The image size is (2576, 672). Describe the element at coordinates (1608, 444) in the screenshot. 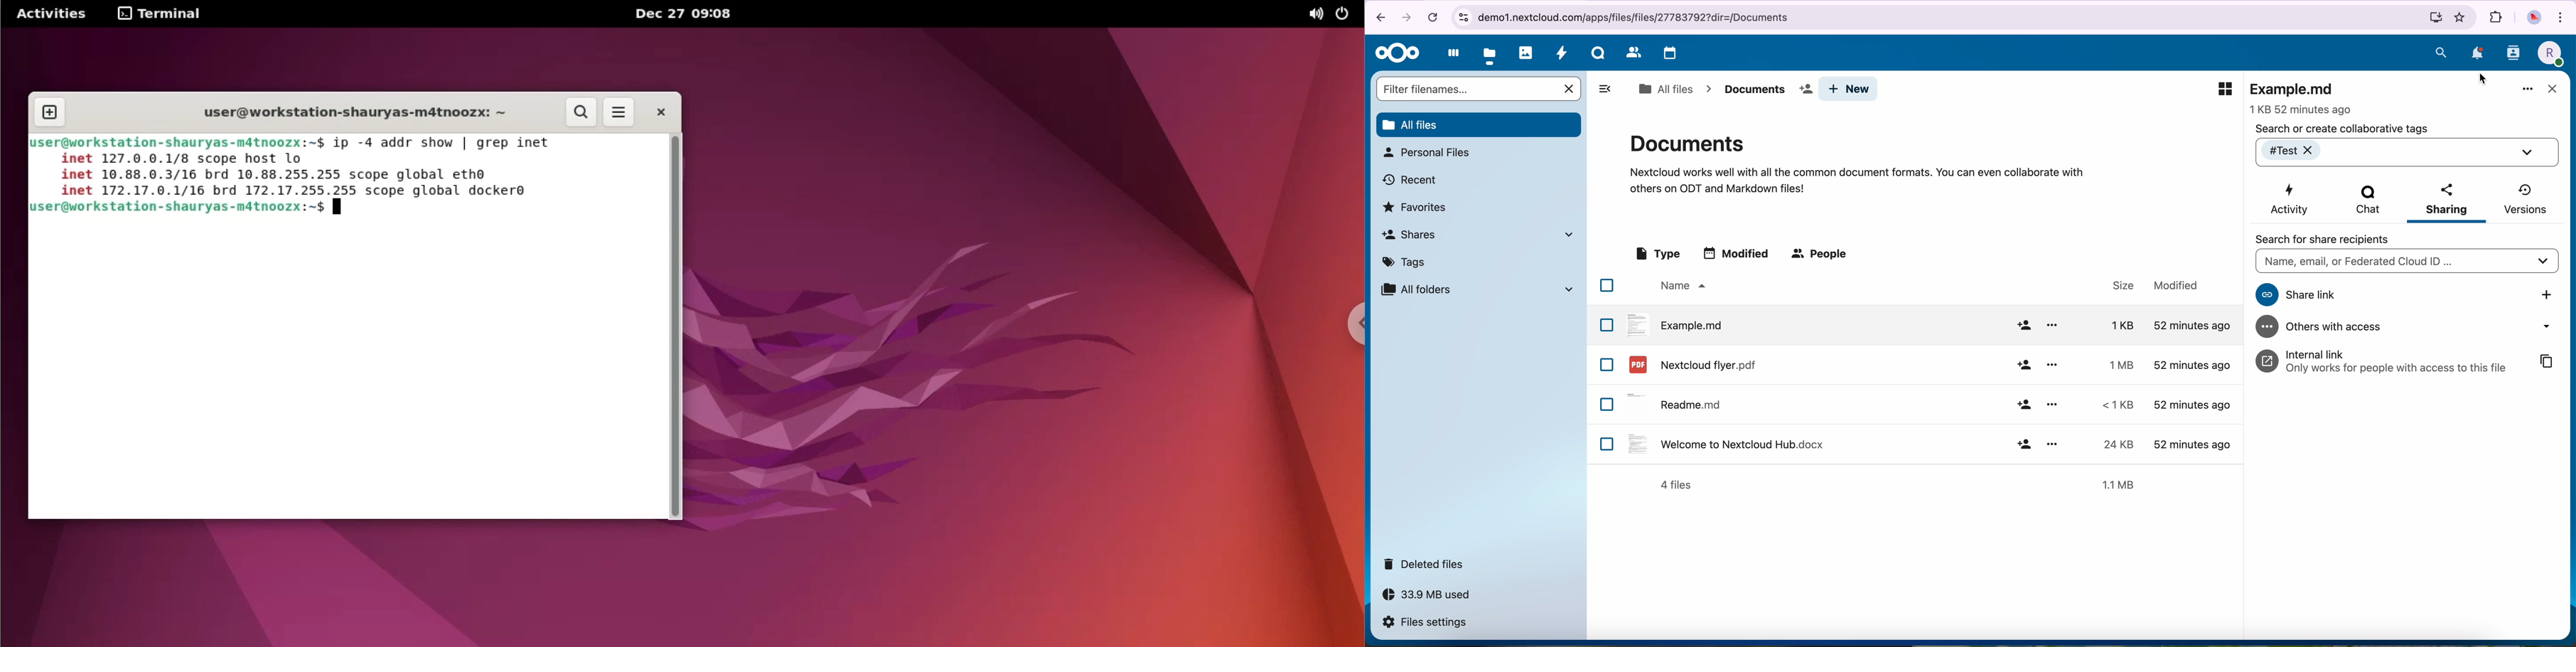

I see `checkbox` at that location.